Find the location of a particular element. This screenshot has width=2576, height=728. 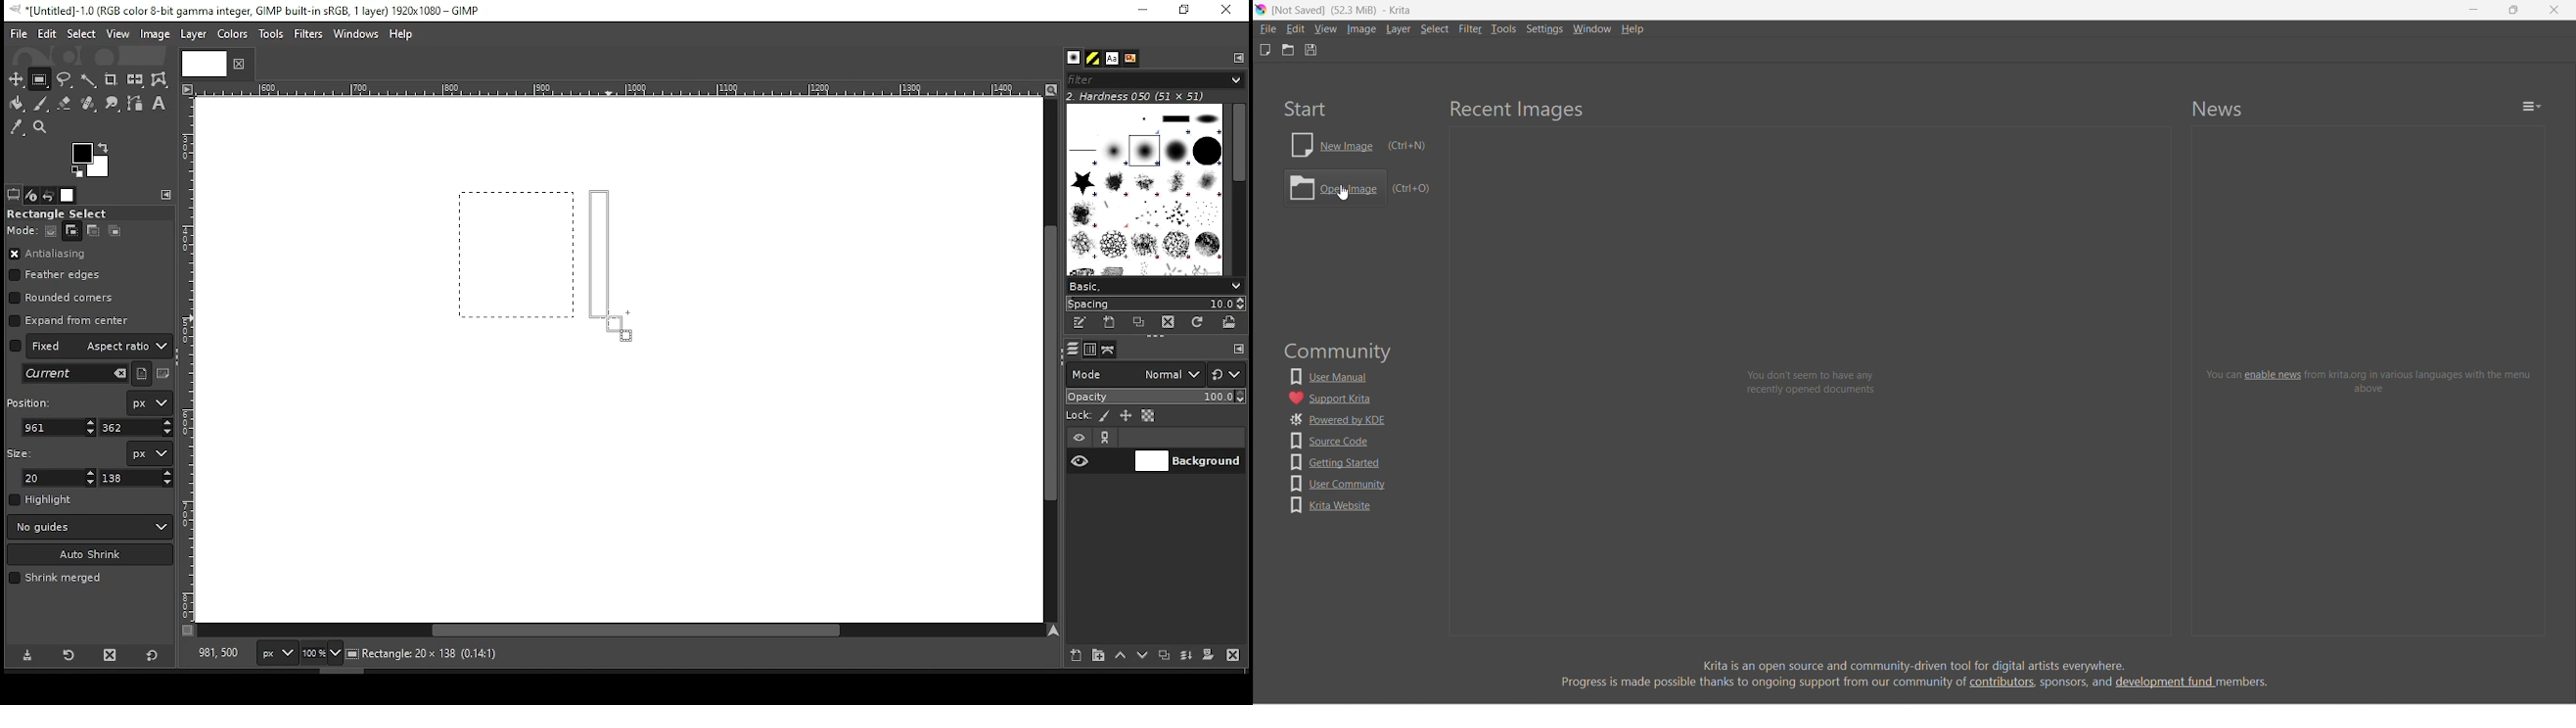

close is located at coordinates (237, 64).